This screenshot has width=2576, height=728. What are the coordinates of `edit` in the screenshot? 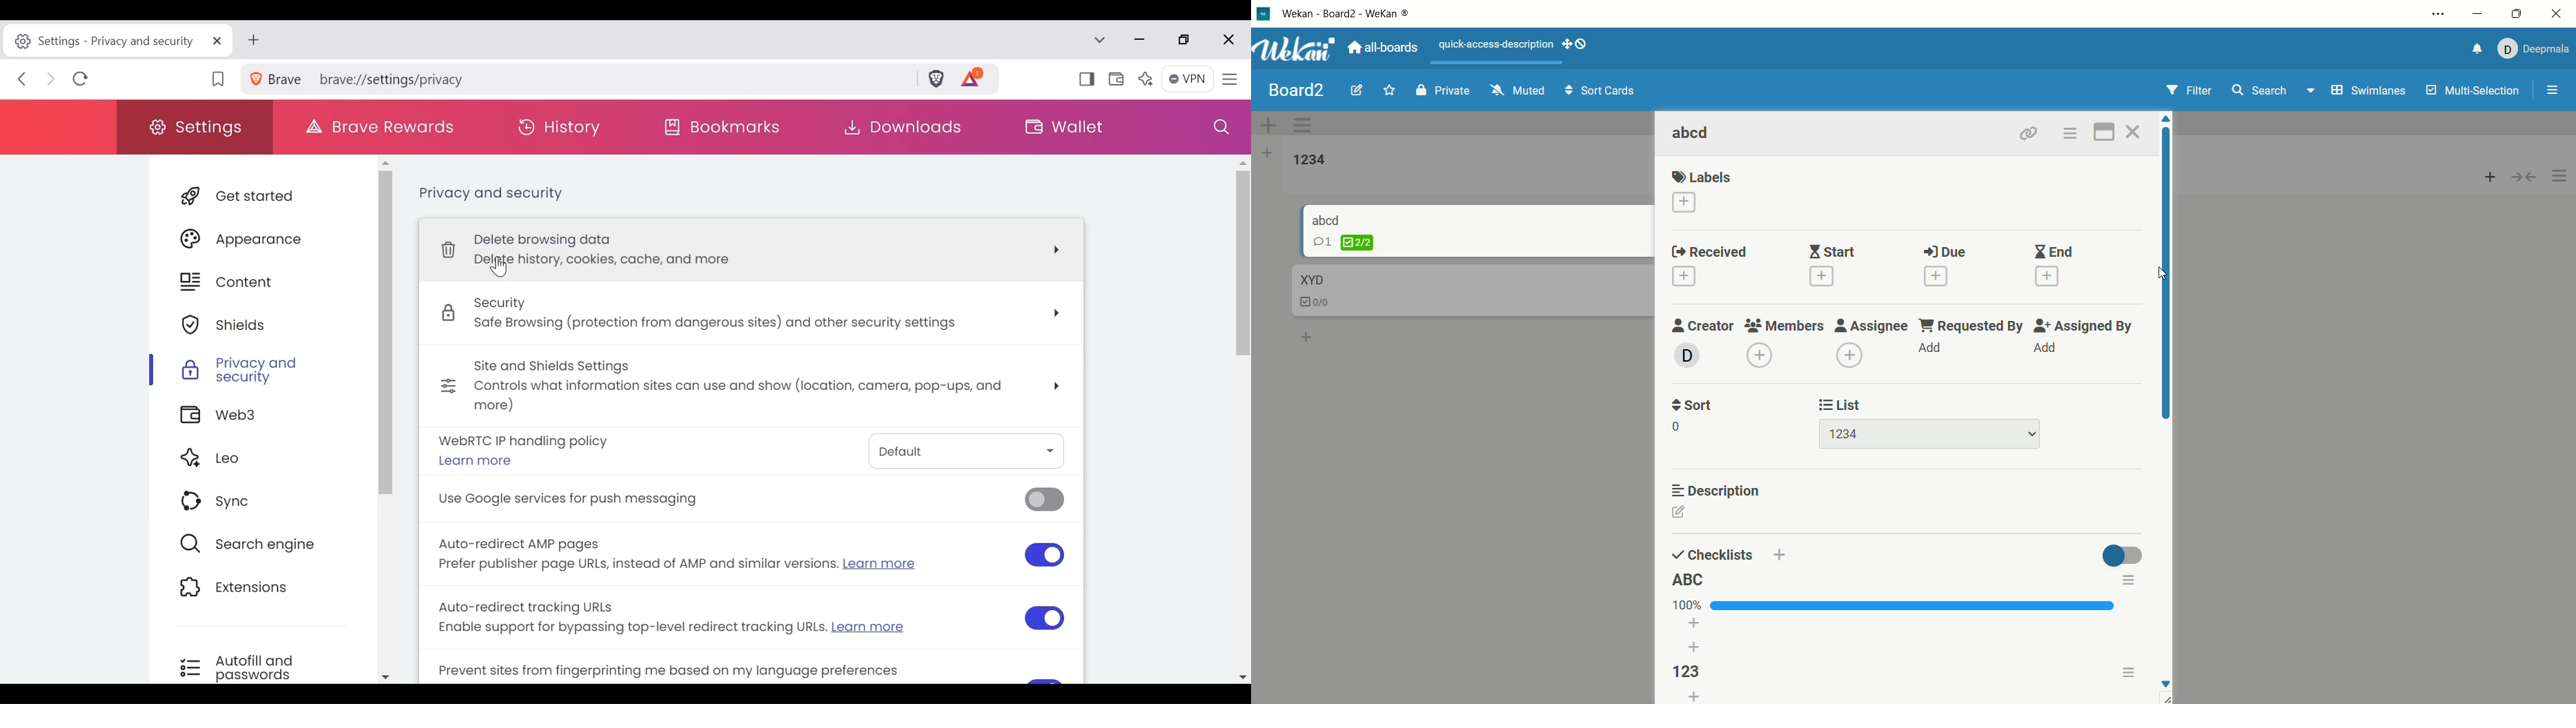 It's located at (1357, 88).